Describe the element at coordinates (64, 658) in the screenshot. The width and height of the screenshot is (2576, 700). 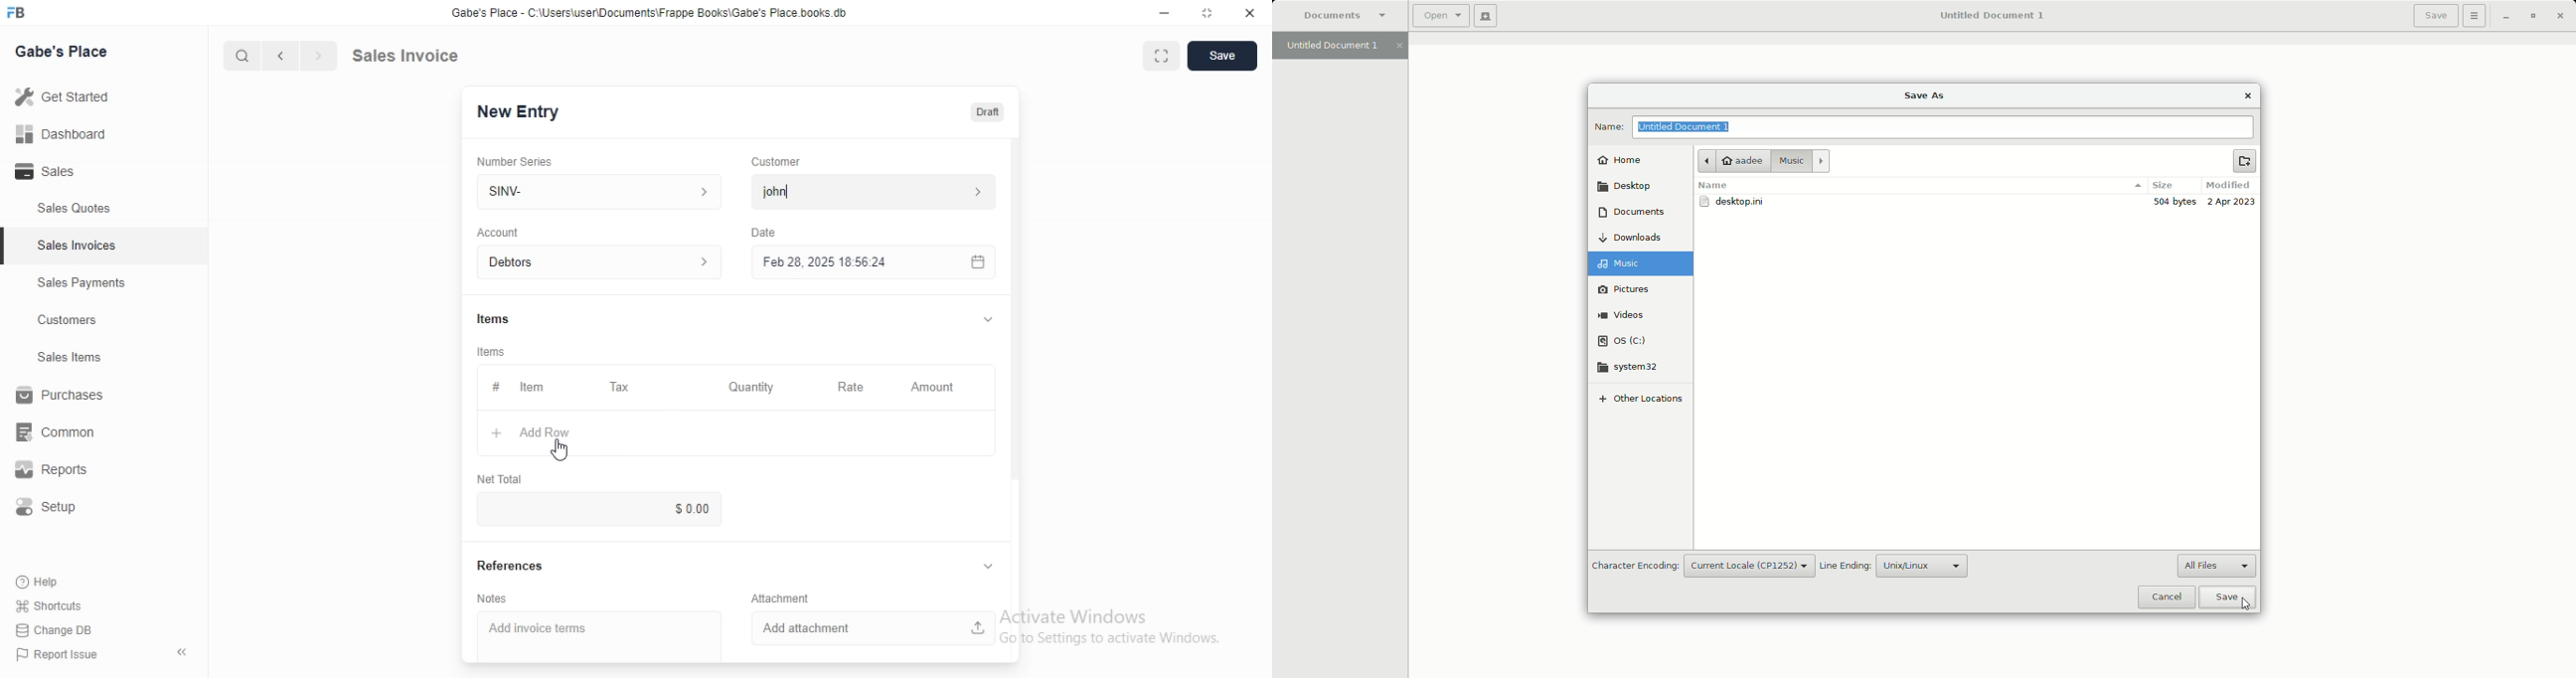
I see `PP Report Issue.` at that location.